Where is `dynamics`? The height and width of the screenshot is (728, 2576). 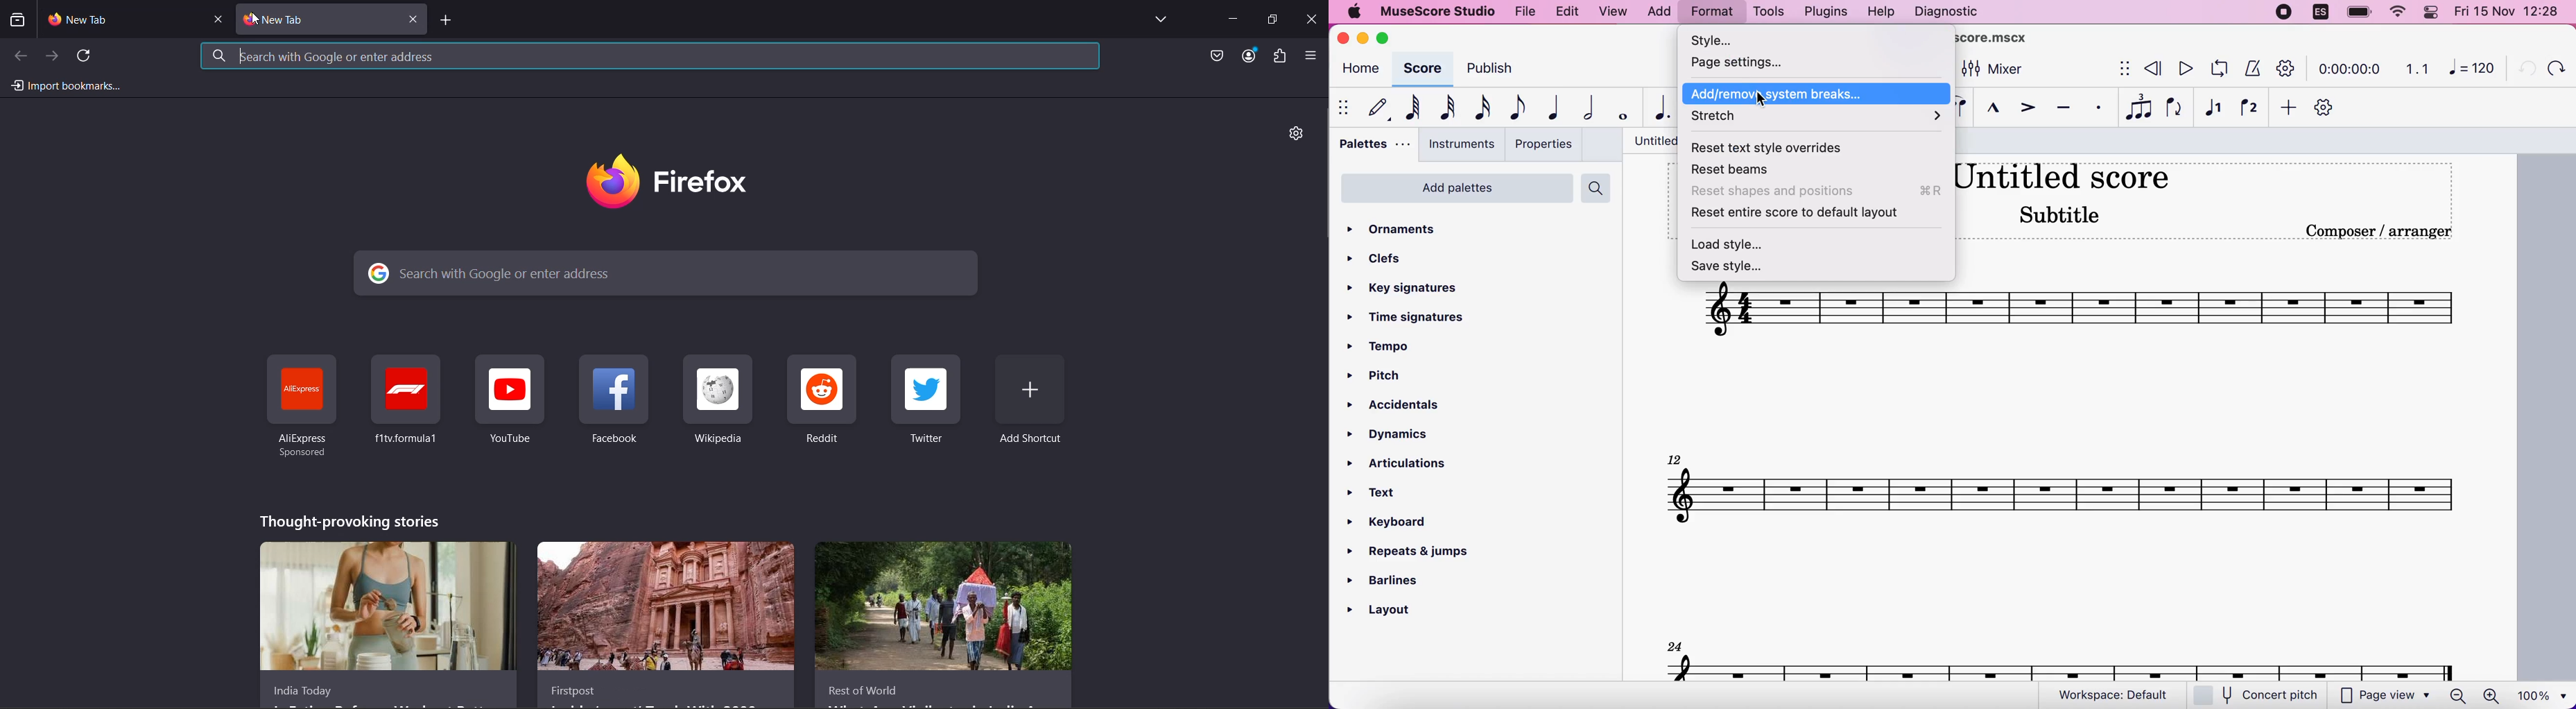
dynamics is located at coordinates (1401, 434).